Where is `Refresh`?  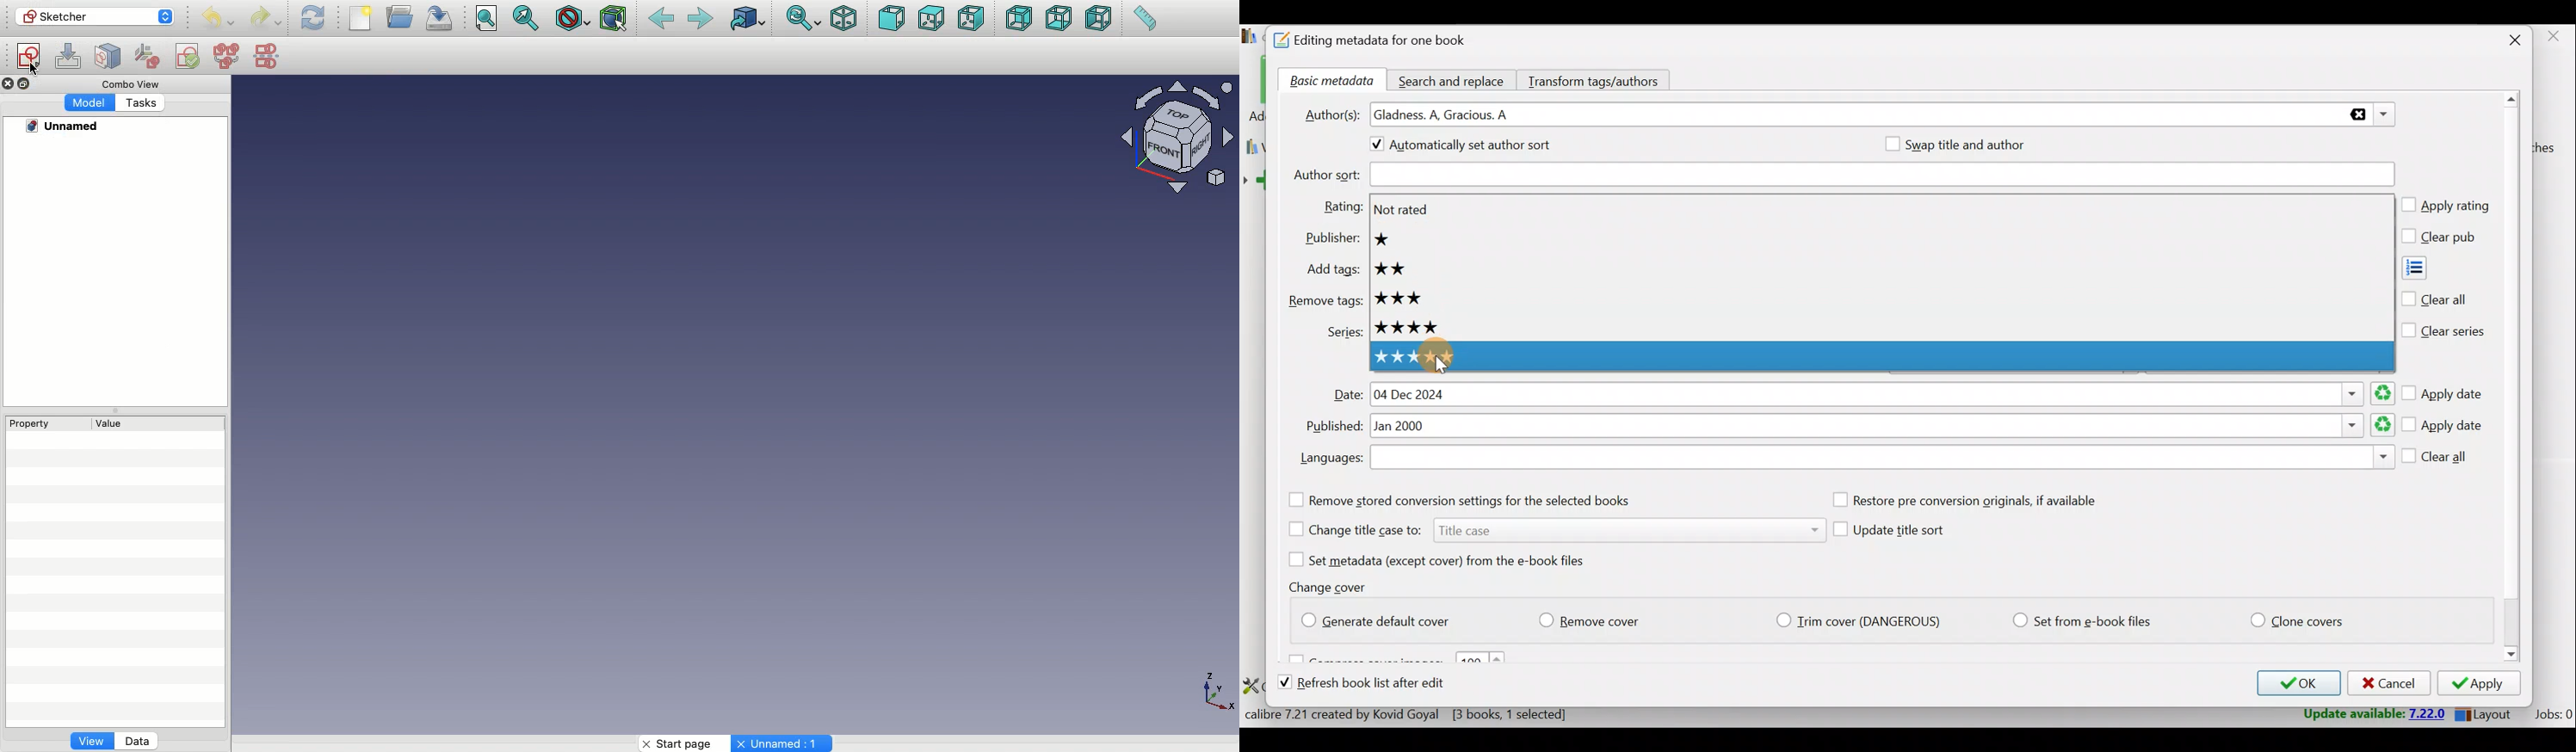 Refresh is located at coordinates (312, 18).